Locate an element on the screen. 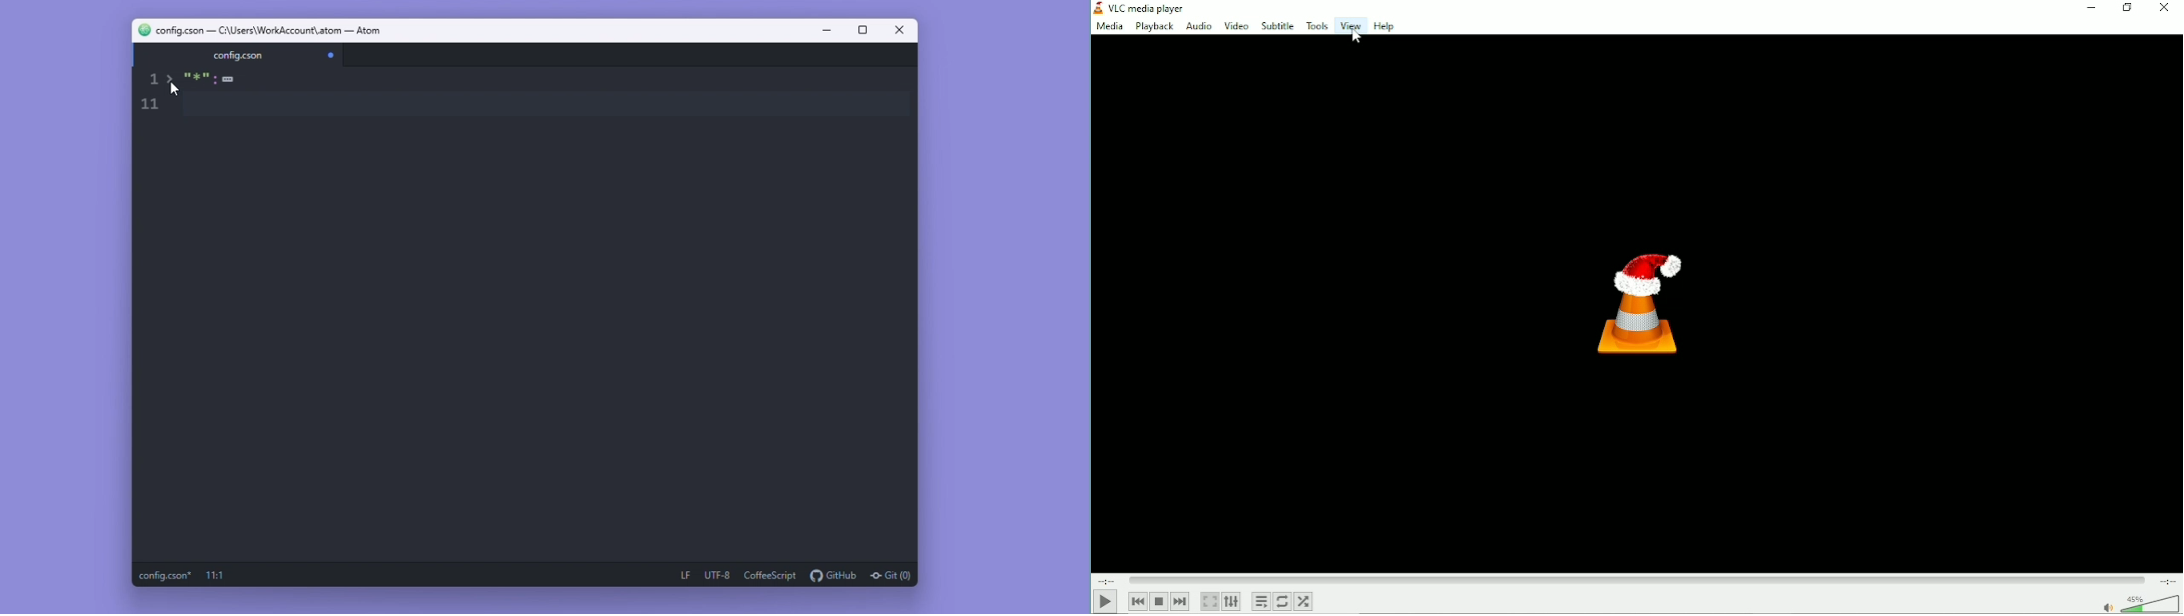 The image size is (2184, 616). Toggle video in fullscreen is located at coordinates (1209, 602).